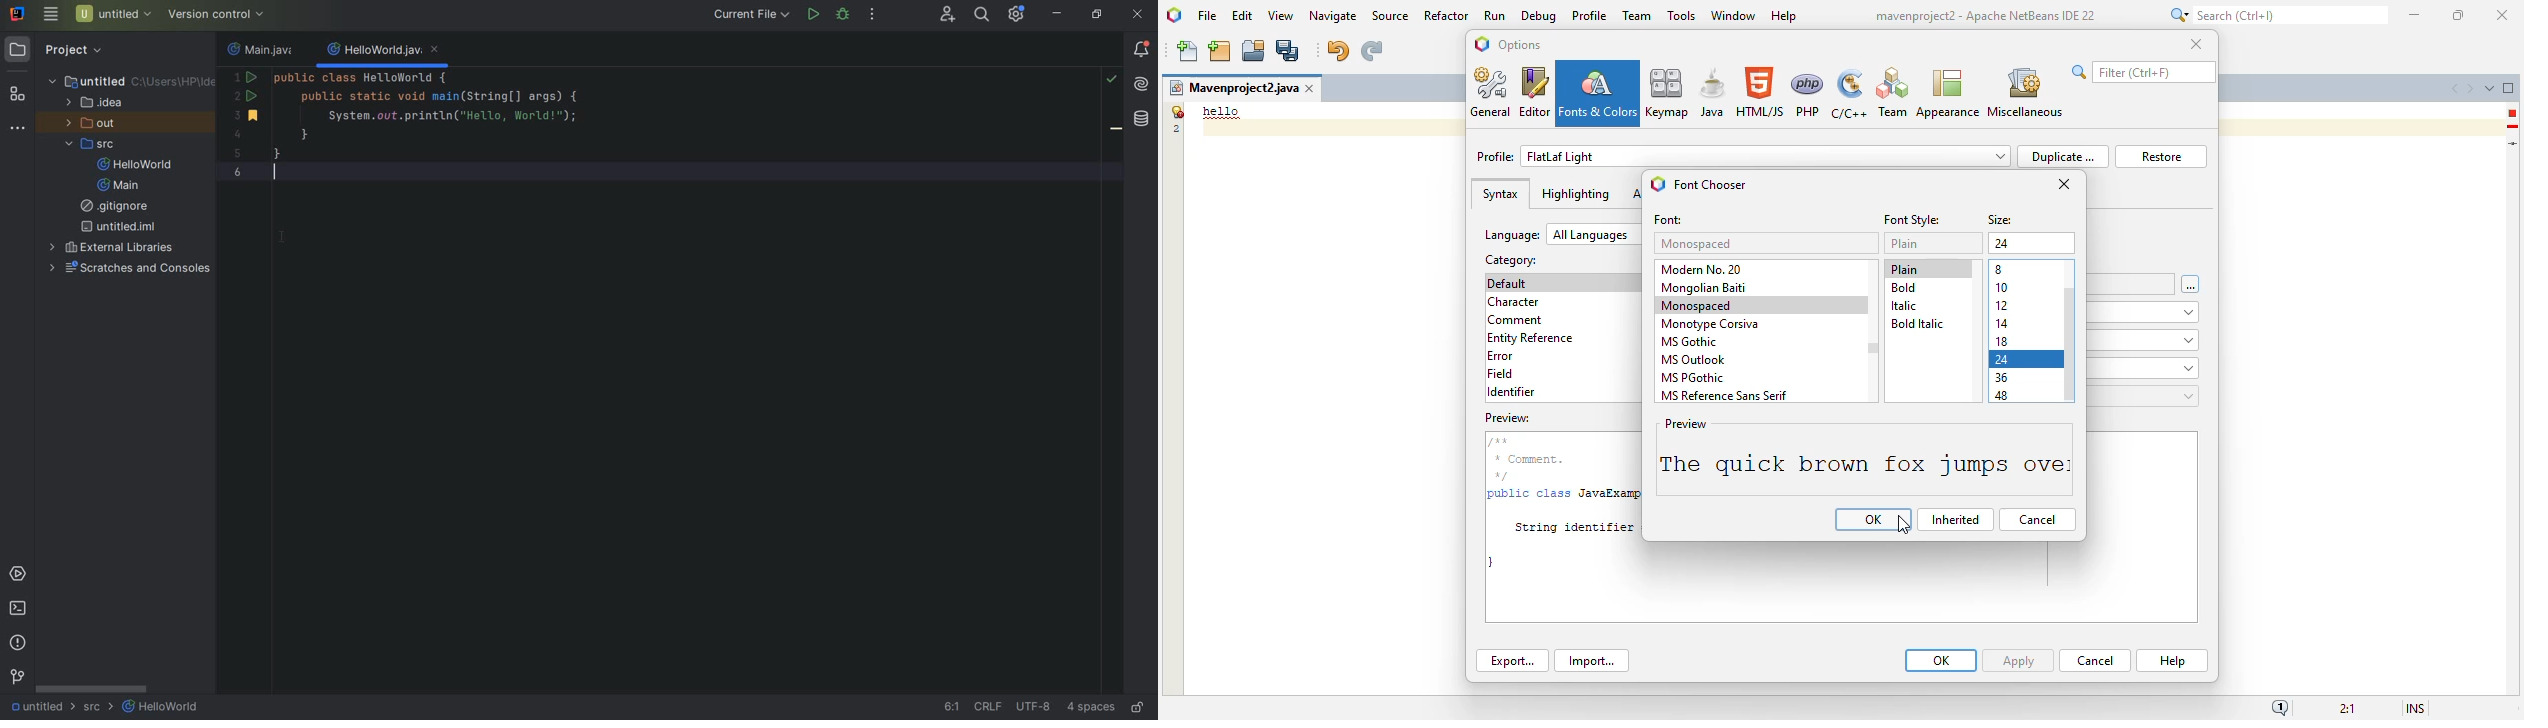  I want to click on untitled project file, so click(113, 14).